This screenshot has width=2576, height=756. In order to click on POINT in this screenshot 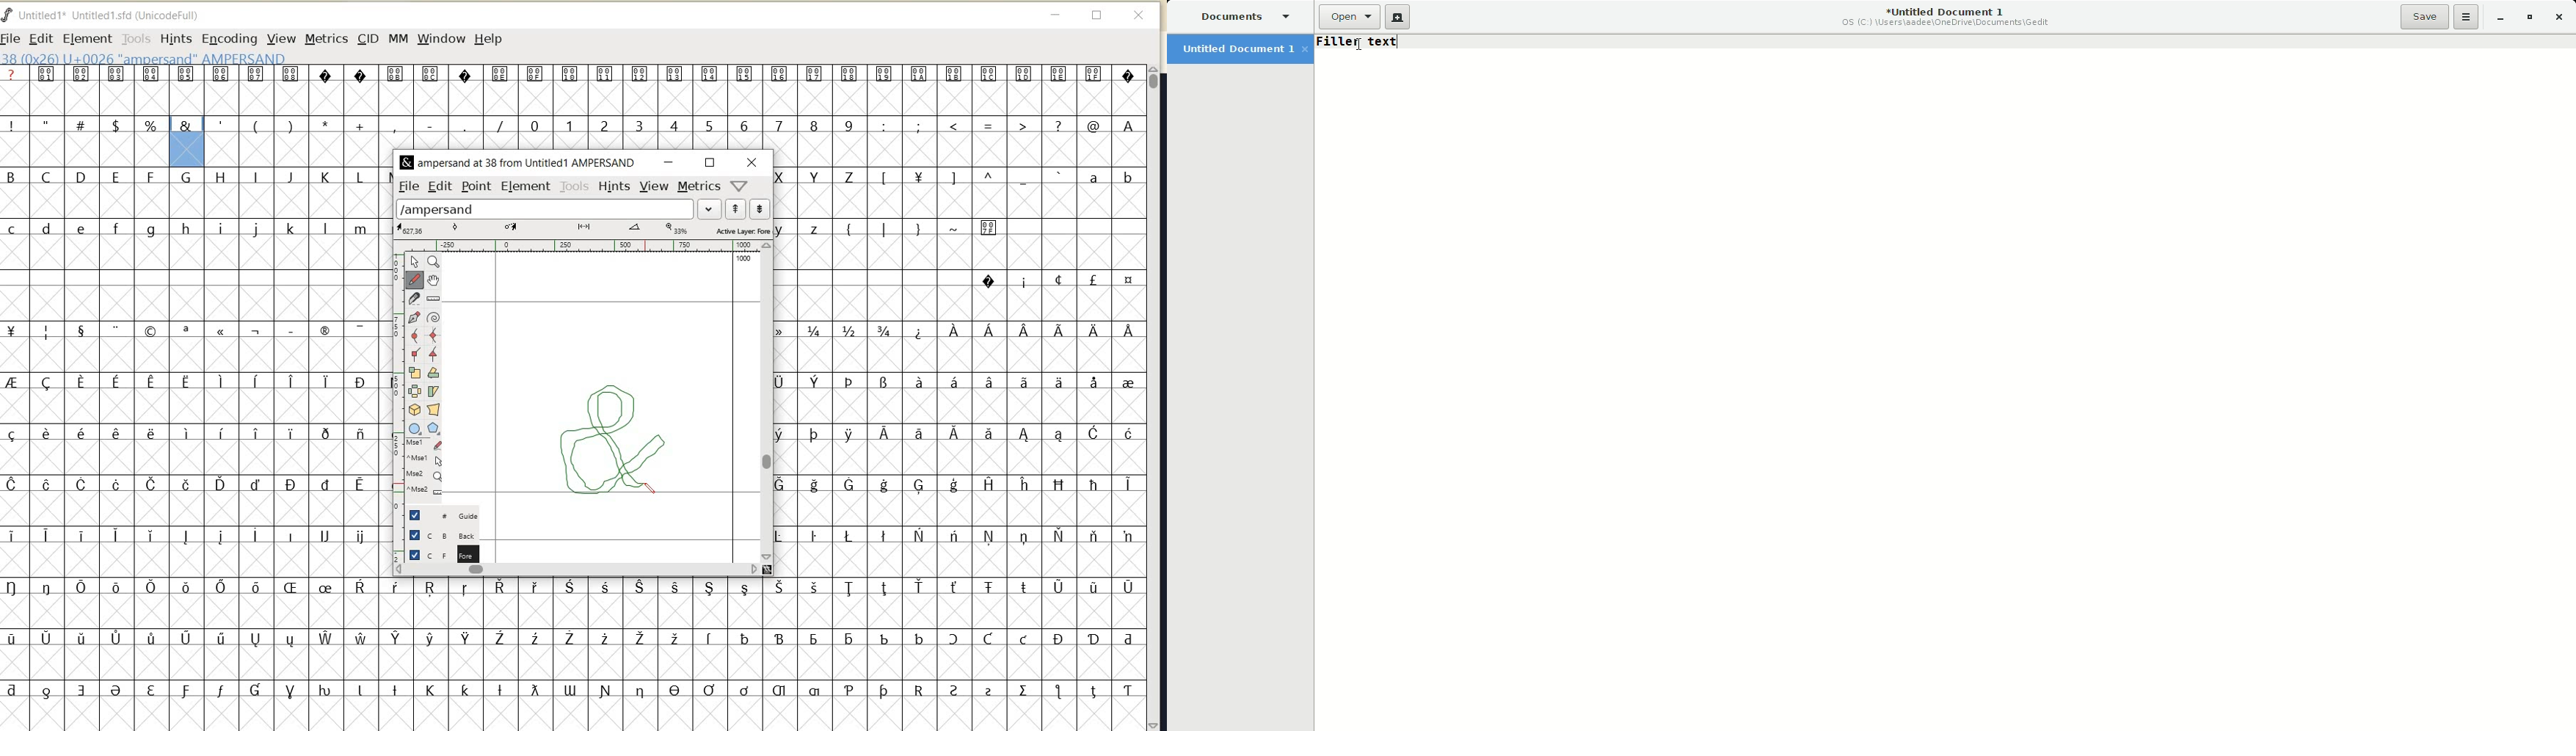, I will do `click(478, 187)`.